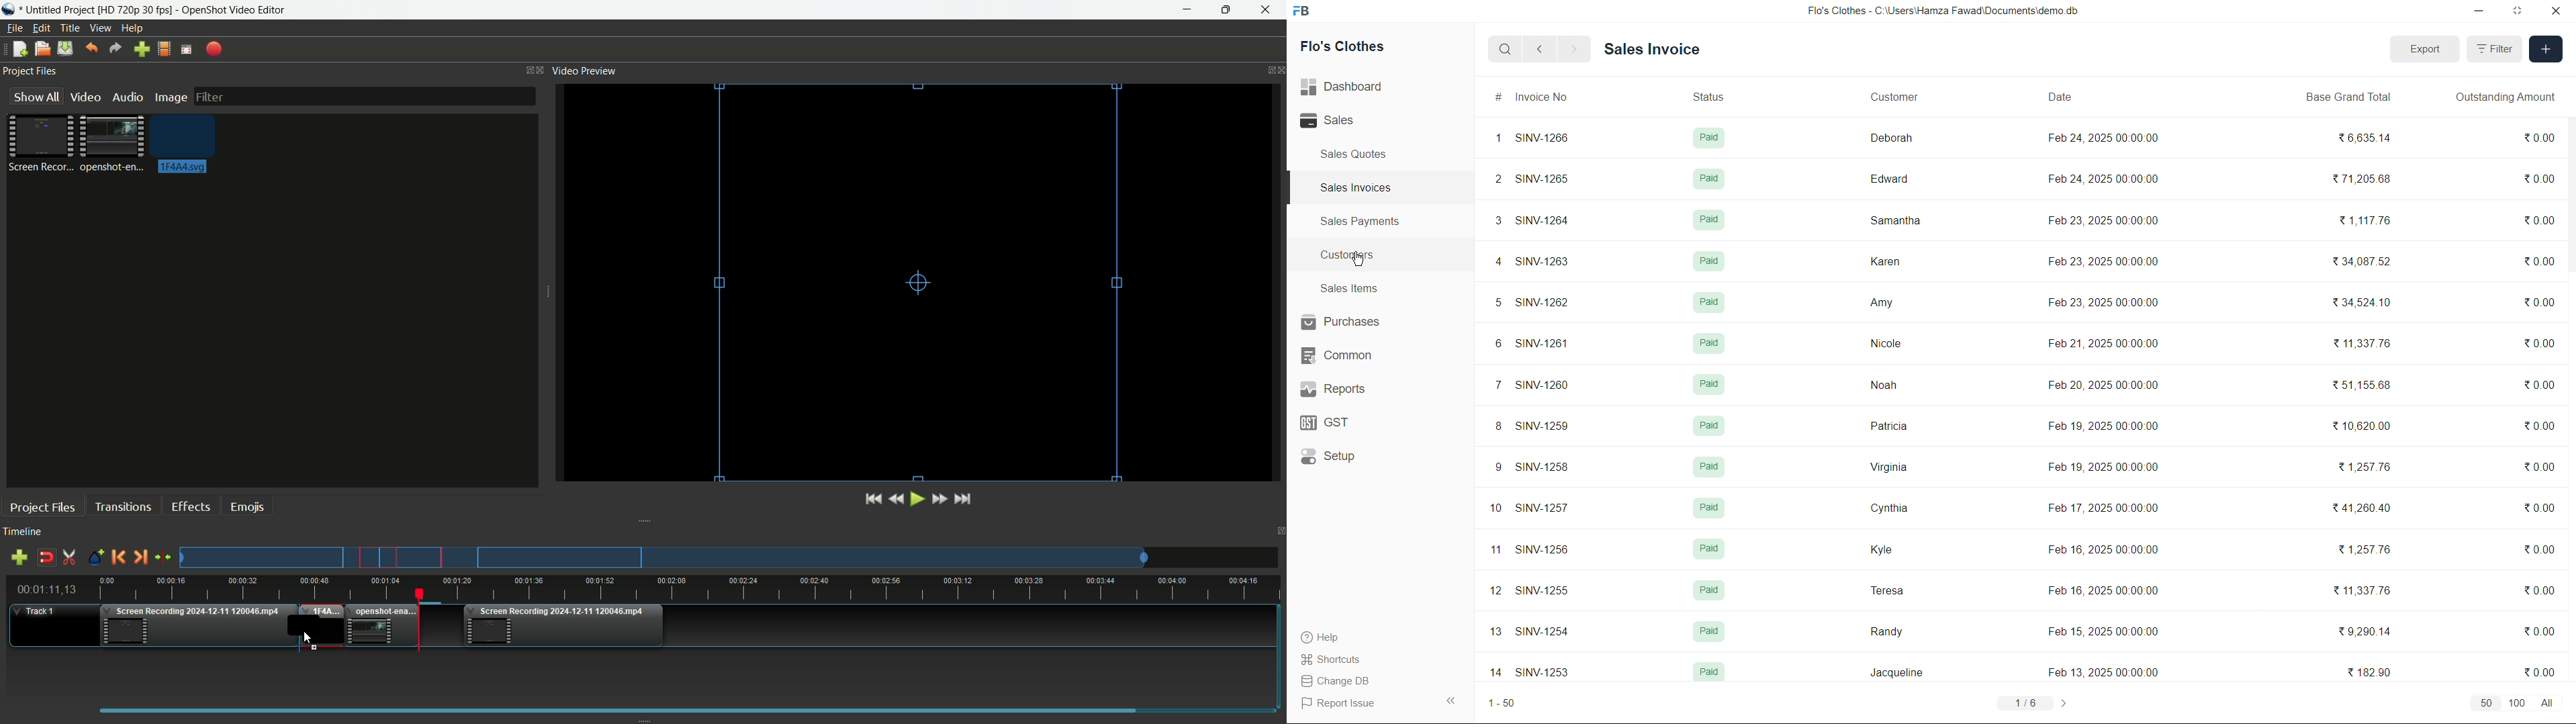 The image size is (2576, 728). I want to click on 1-50, so click(1506, 702).